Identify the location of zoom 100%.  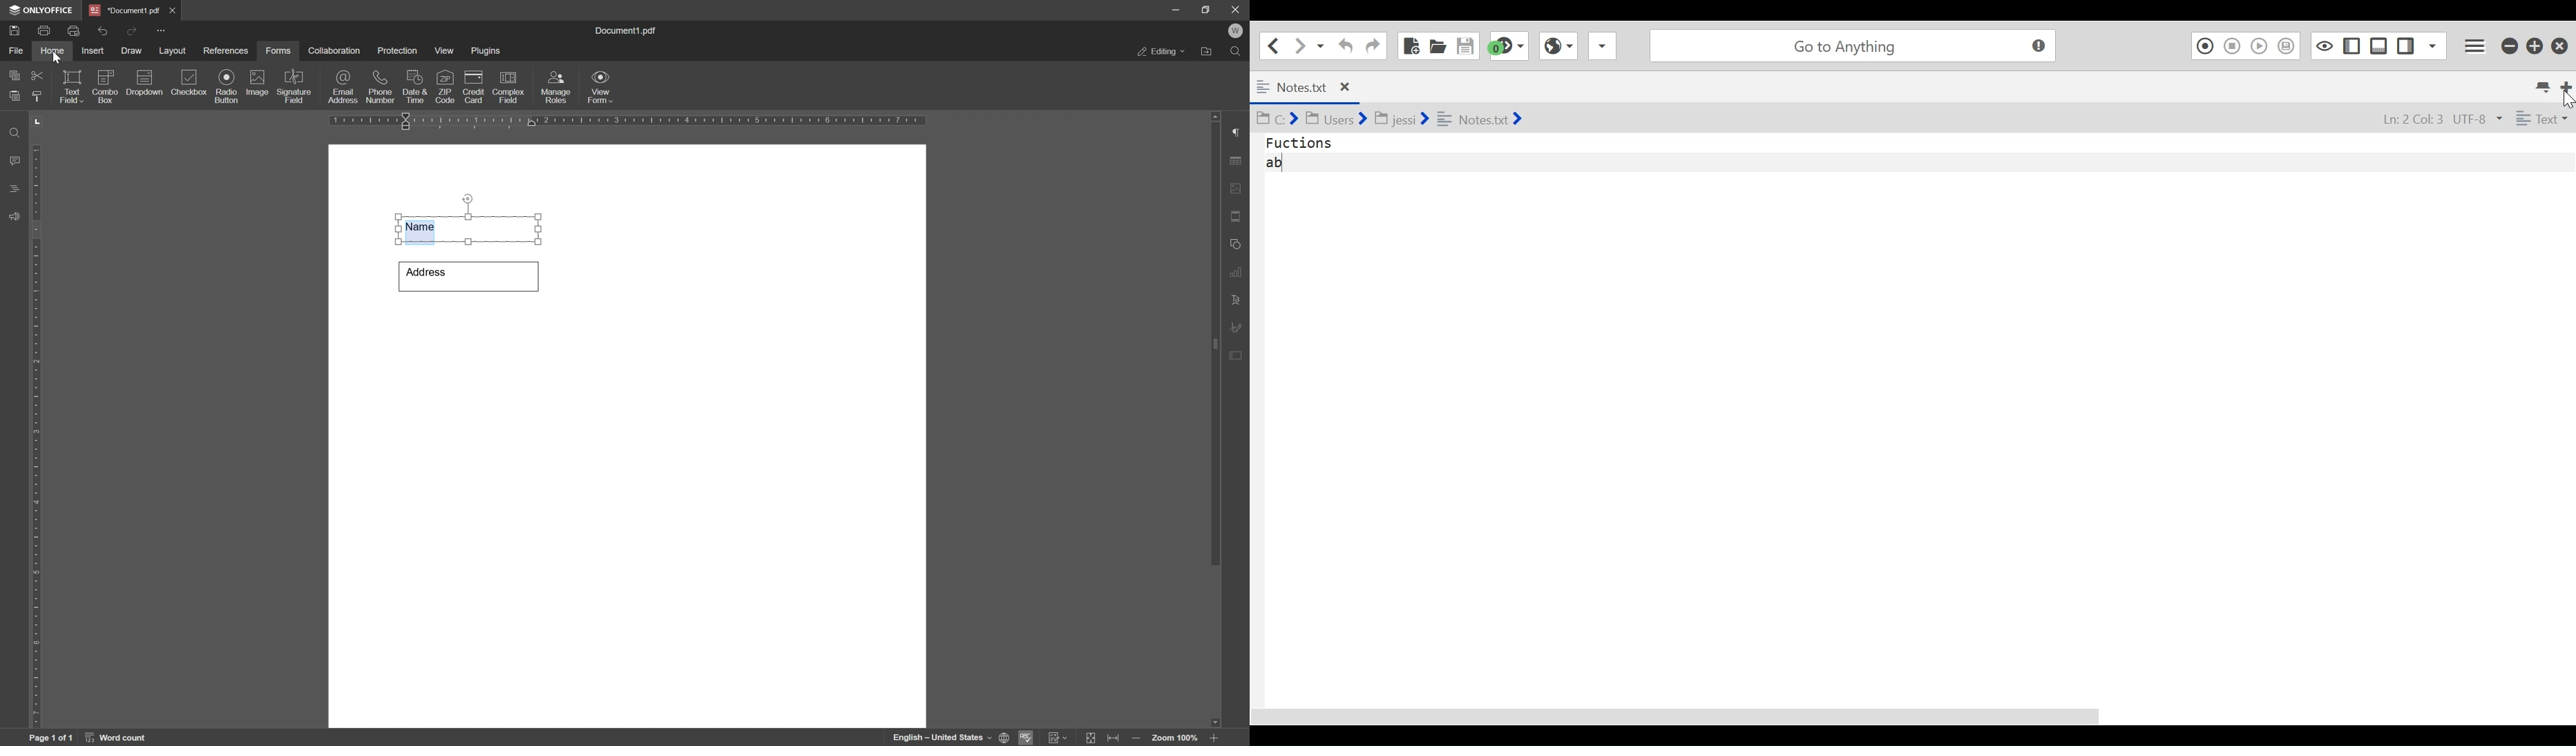
(1174, 738).